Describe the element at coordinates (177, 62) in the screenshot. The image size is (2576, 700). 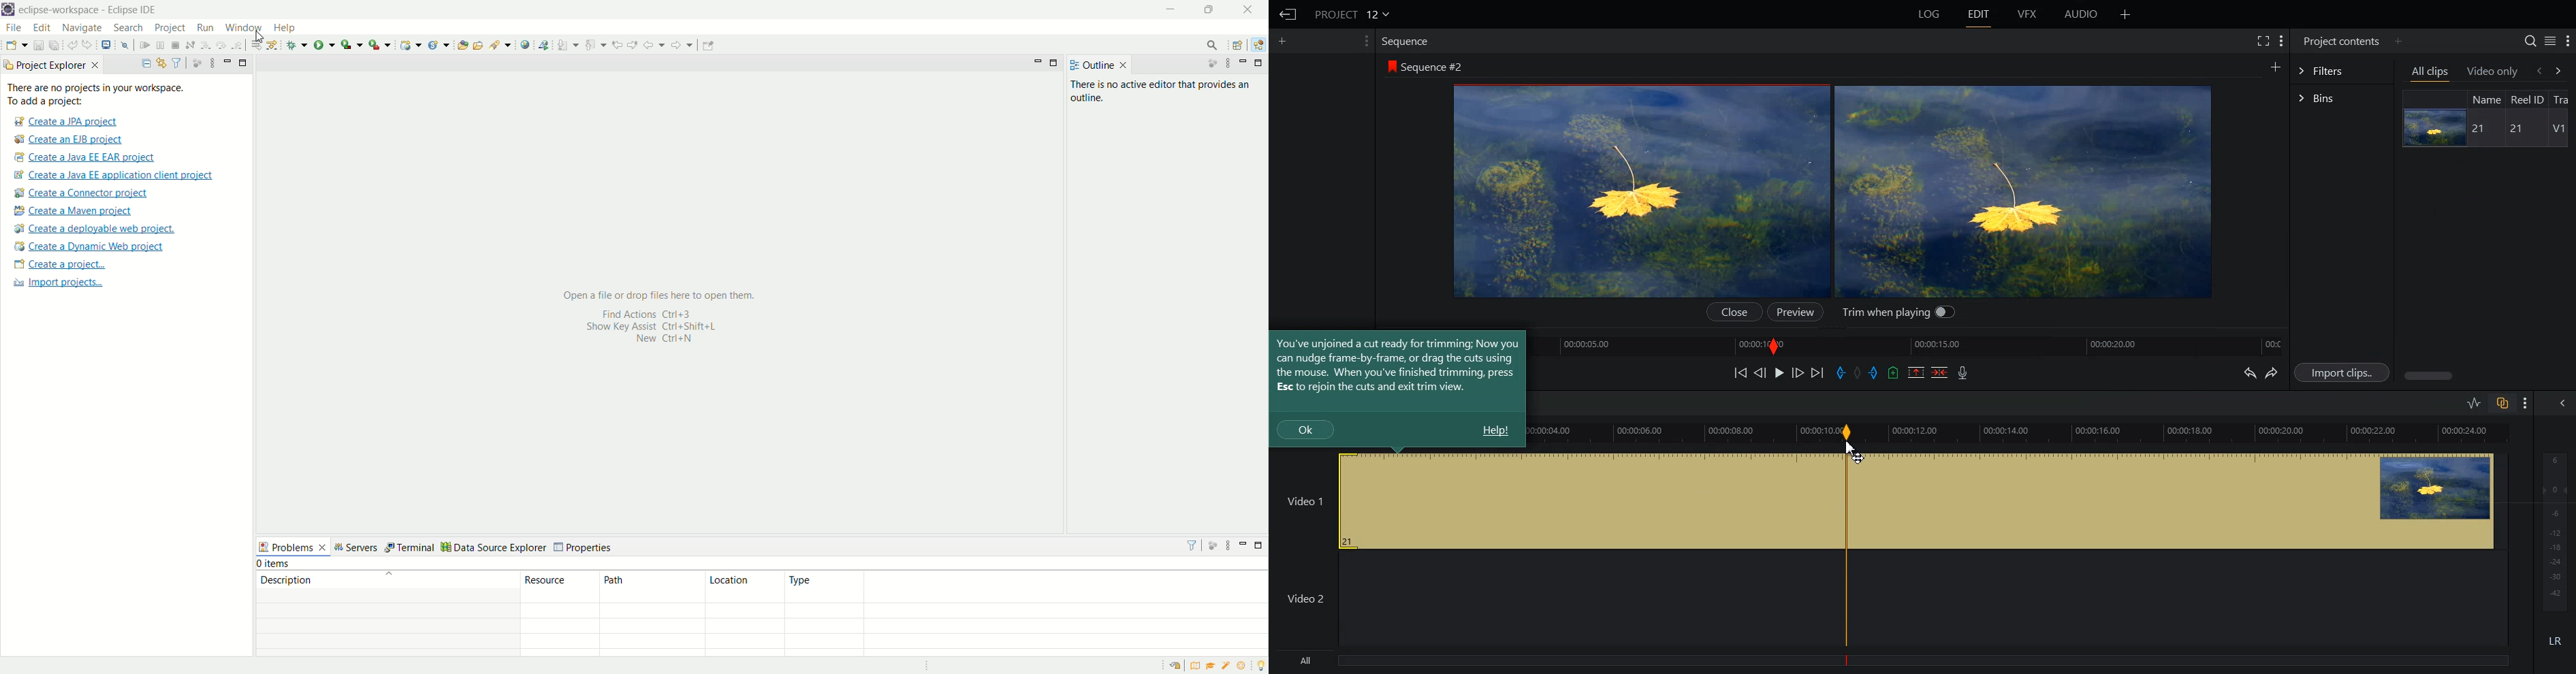
I see `filter` at that location.